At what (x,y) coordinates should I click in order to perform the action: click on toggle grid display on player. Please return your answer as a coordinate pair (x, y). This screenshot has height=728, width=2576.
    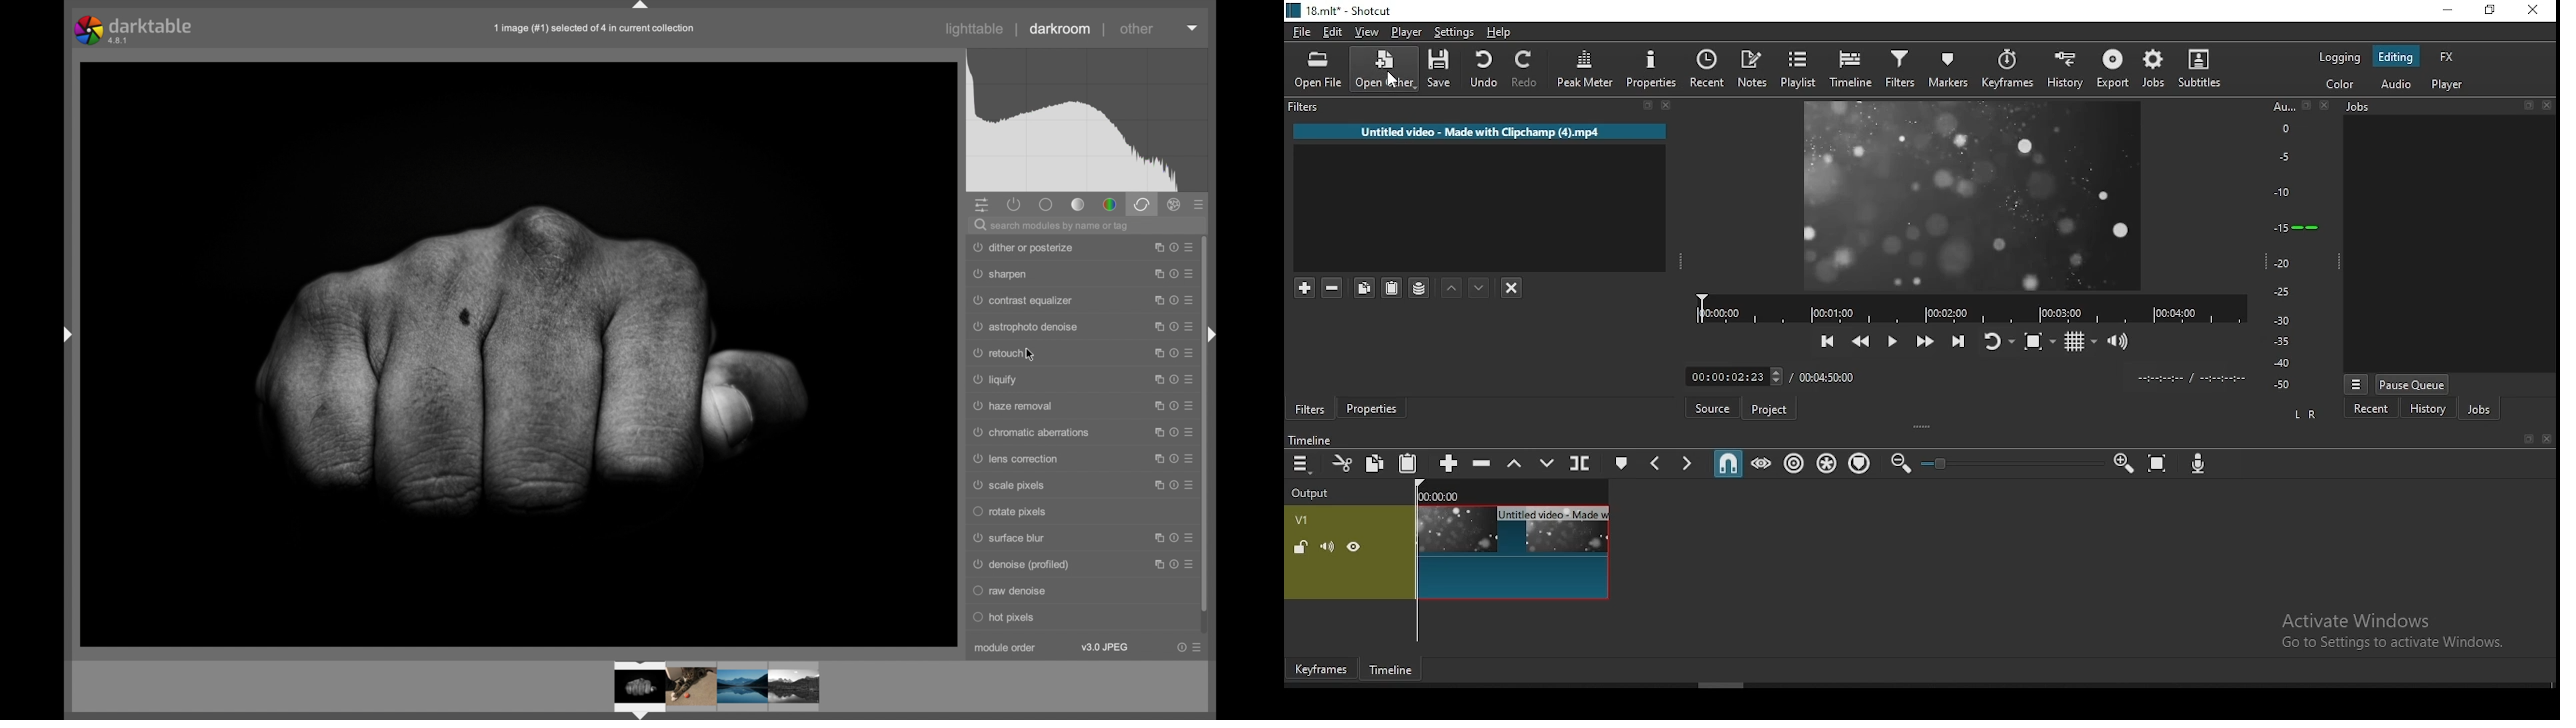
    Looking at the image, I should click on (2079, 344).